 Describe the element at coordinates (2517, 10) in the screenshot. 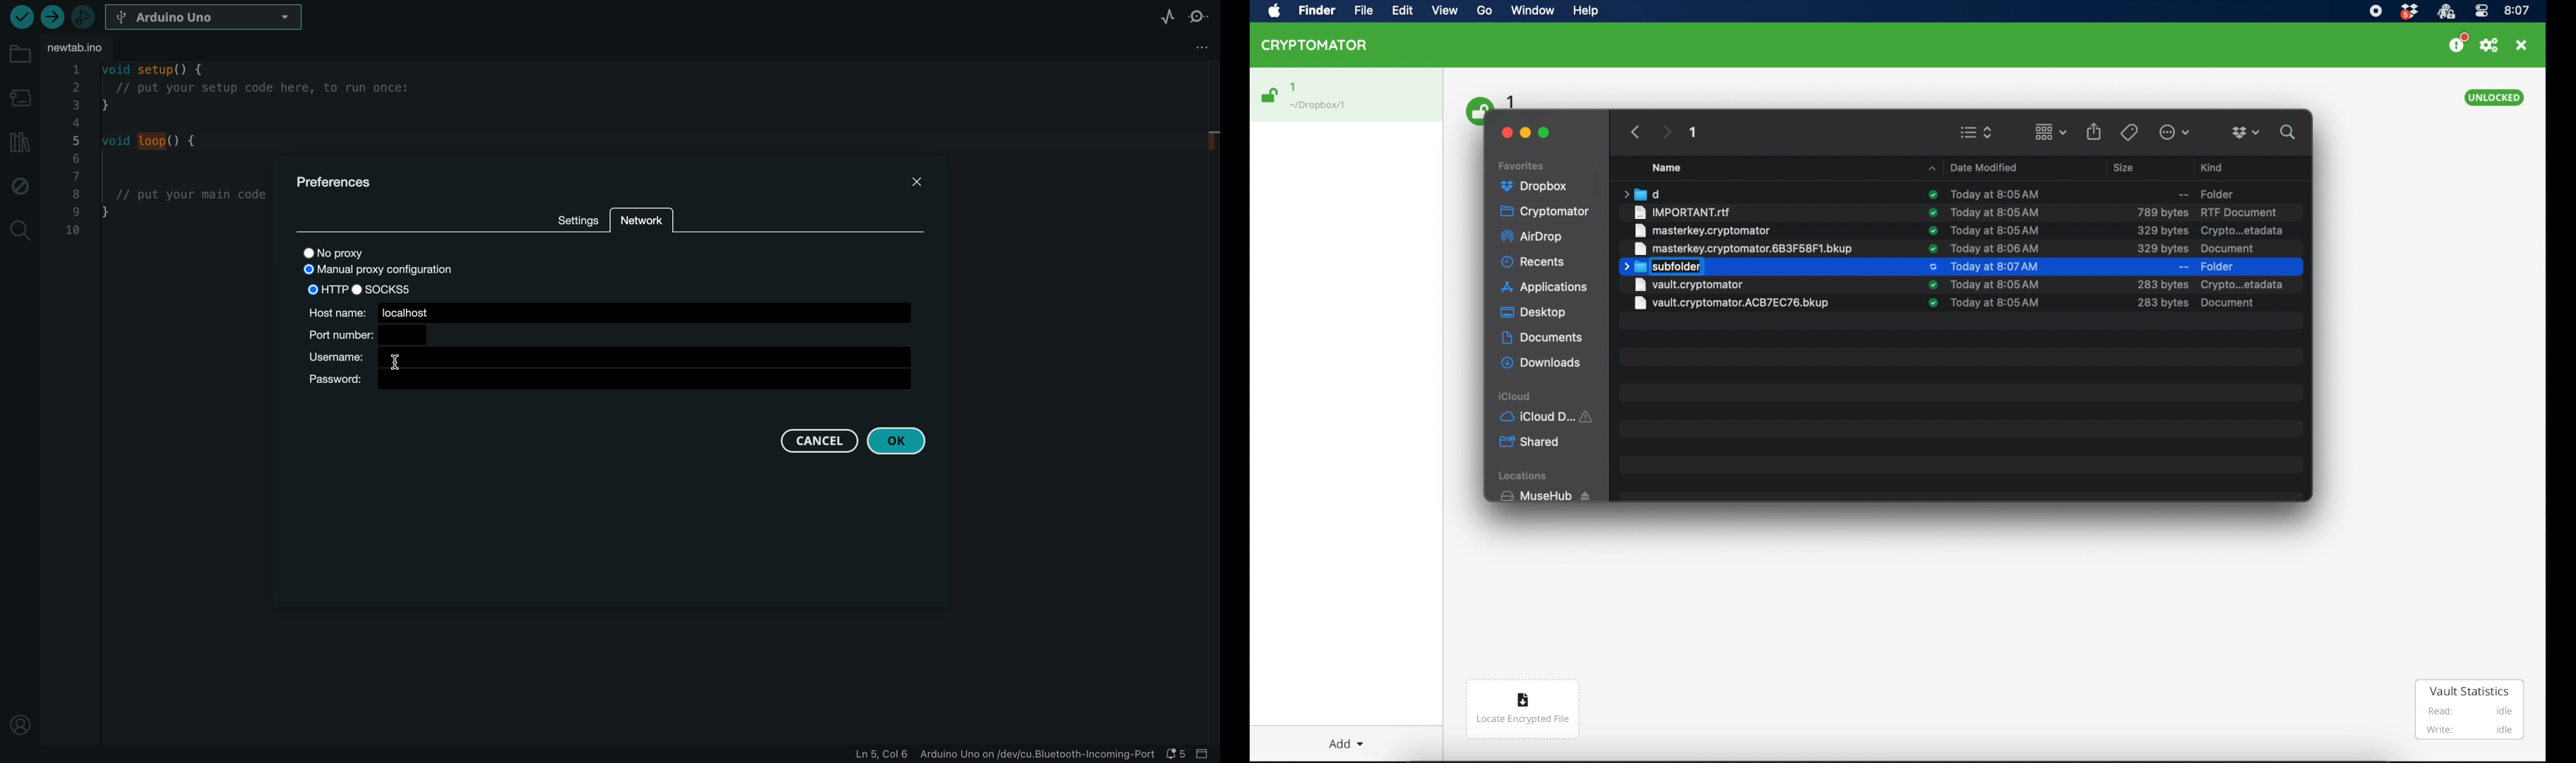

I see `time` at that location.